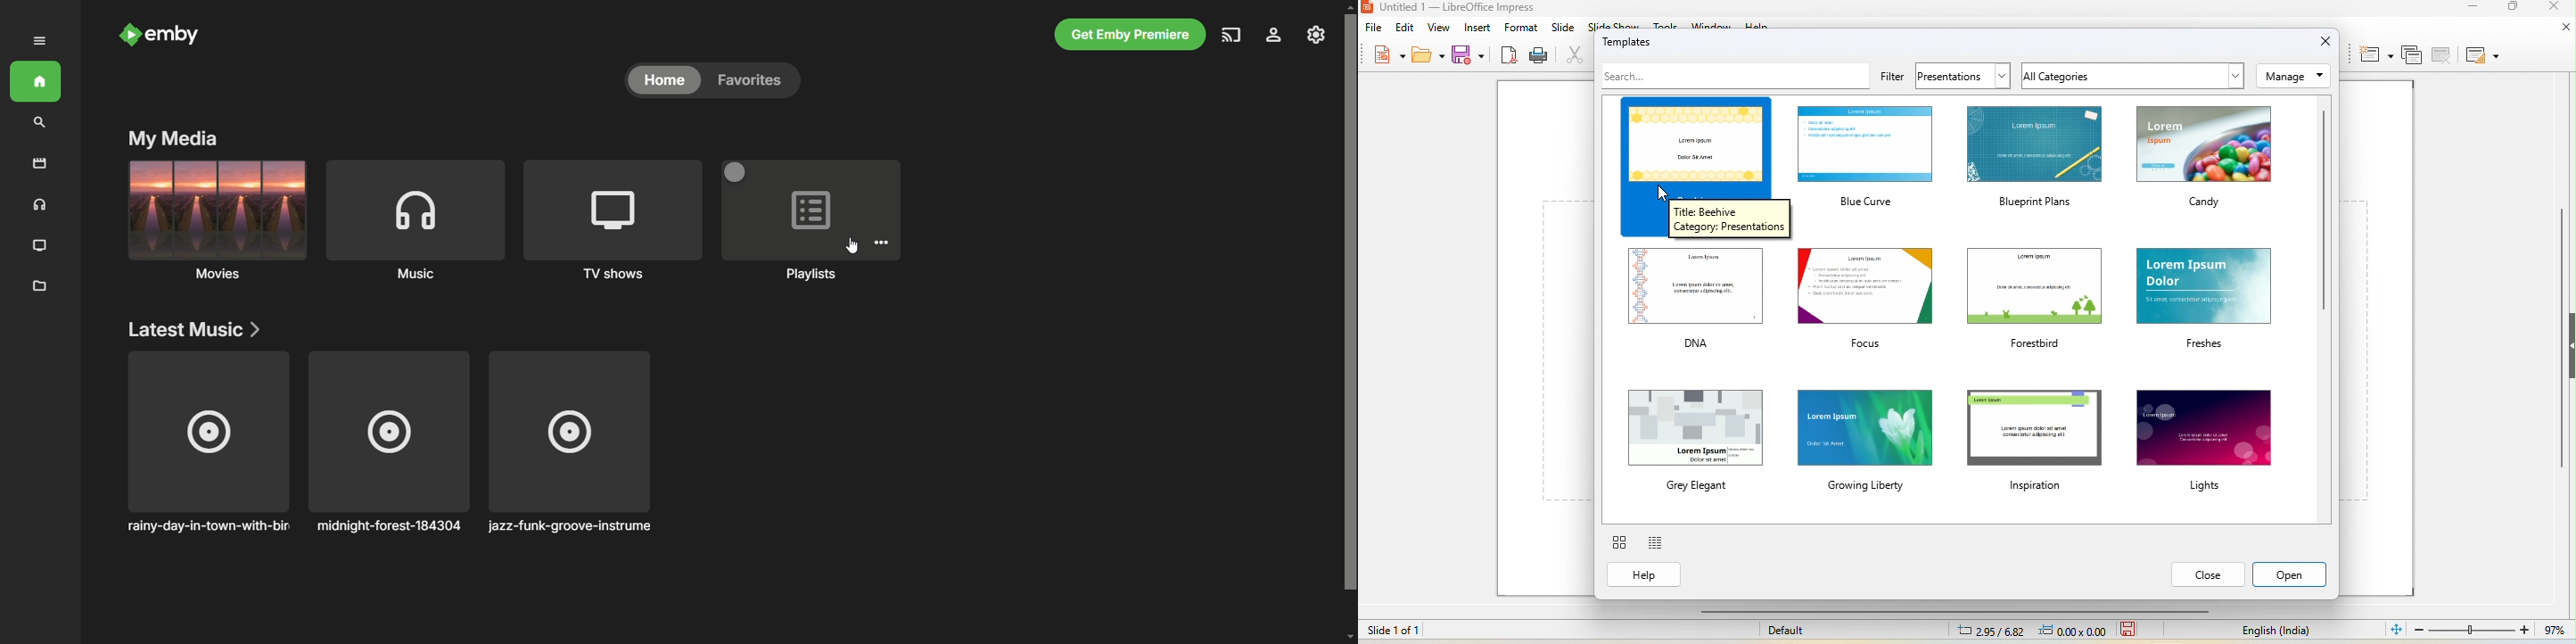  I want to click on insert, so click(1477, 27).